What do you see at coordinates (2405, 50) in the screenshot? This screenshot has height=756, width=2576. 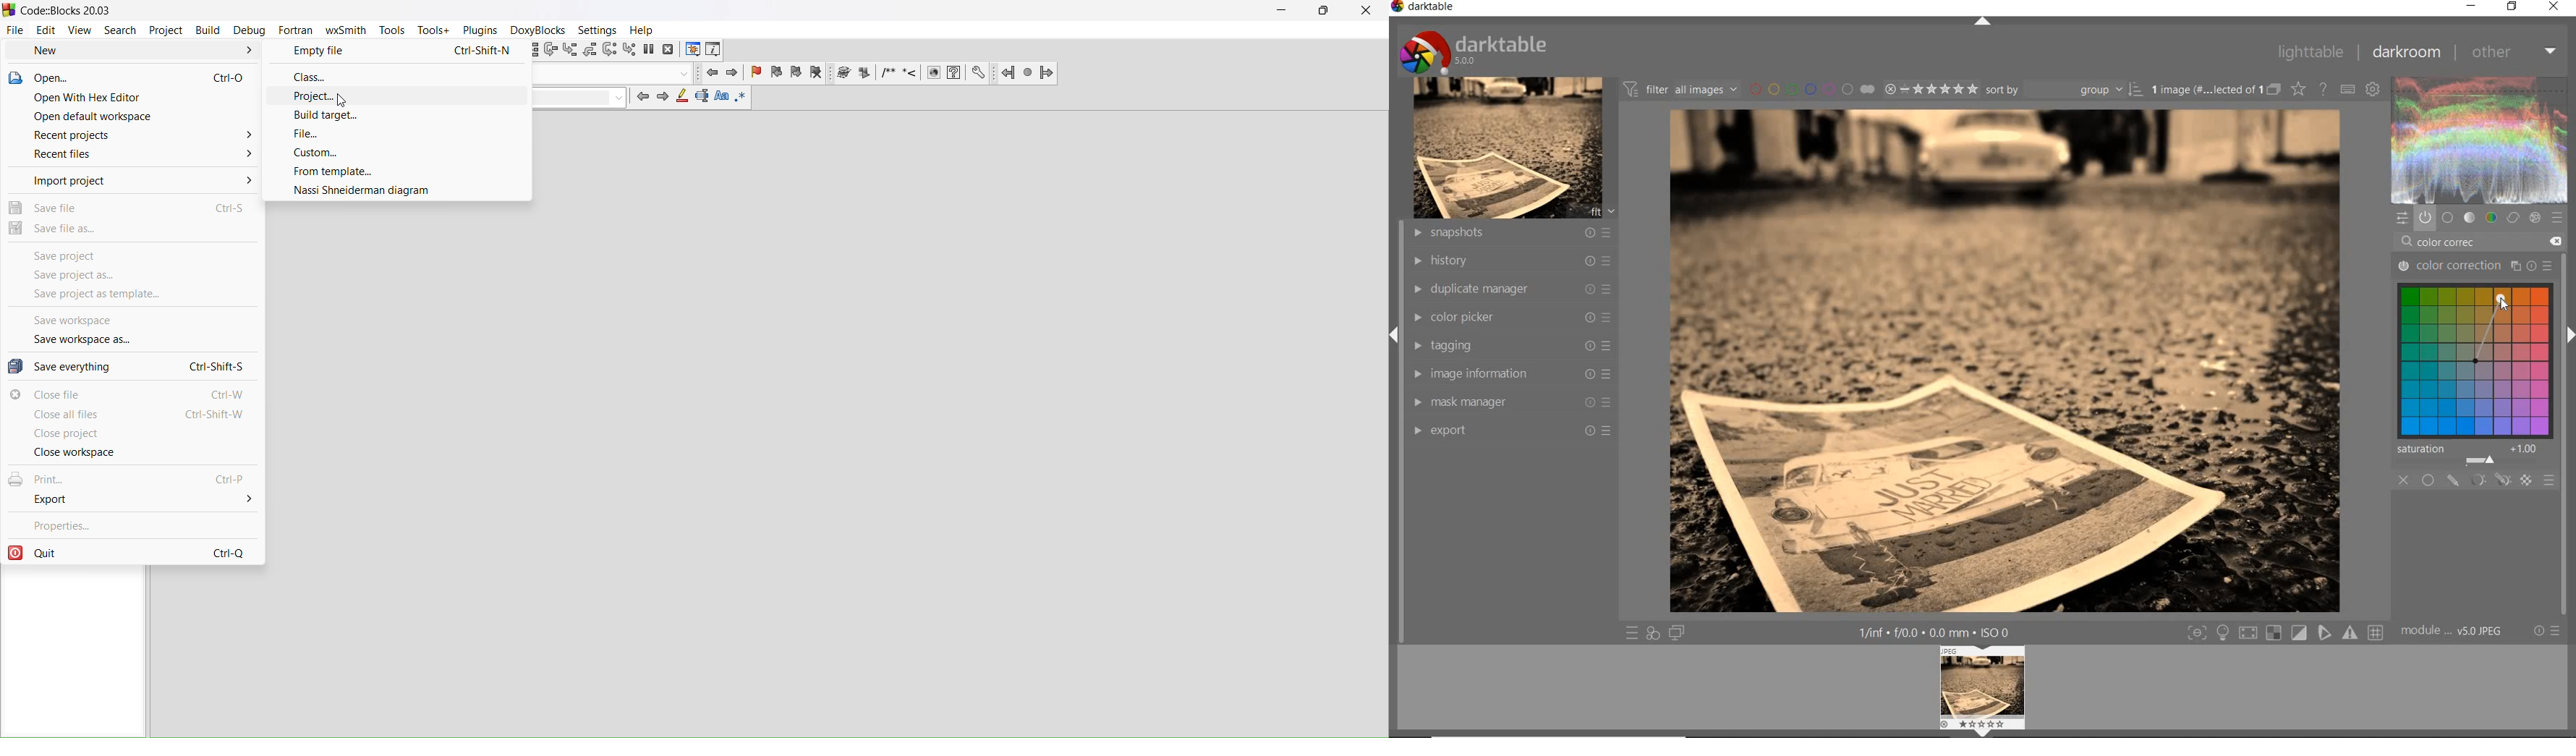 I see `darkroom` at bounding box center [2405, 50].